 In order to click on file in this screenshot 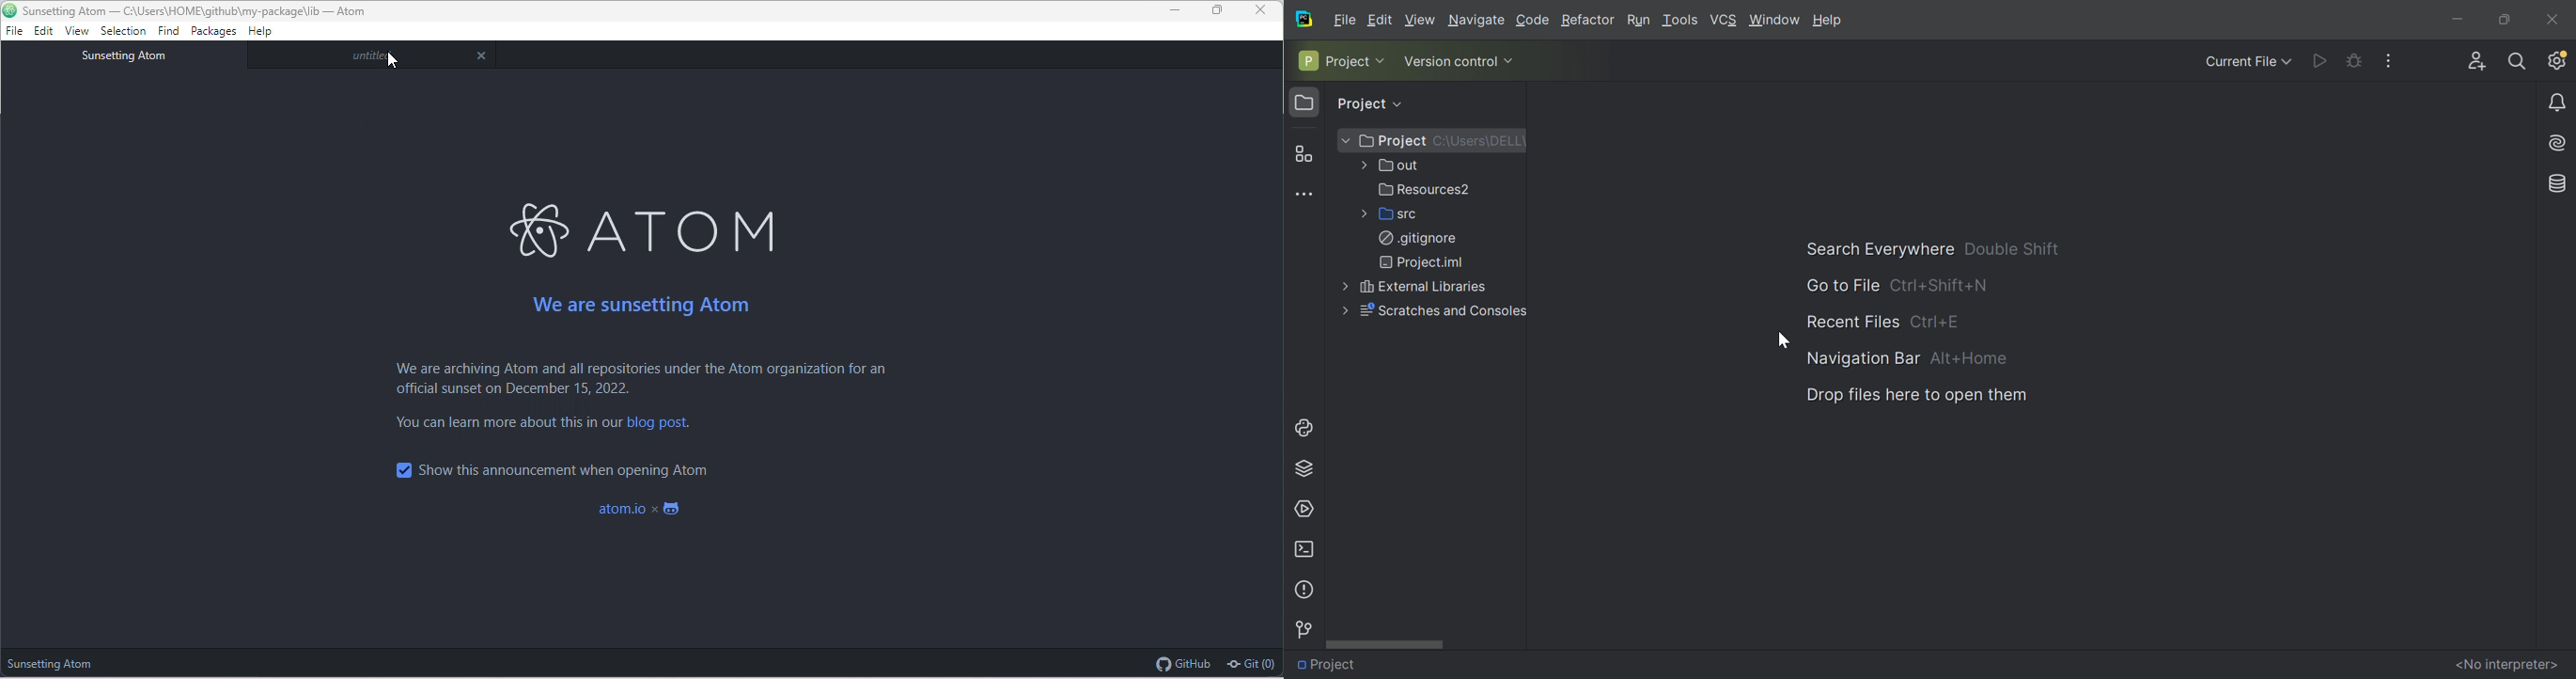, I will do `click(15, 32)`.